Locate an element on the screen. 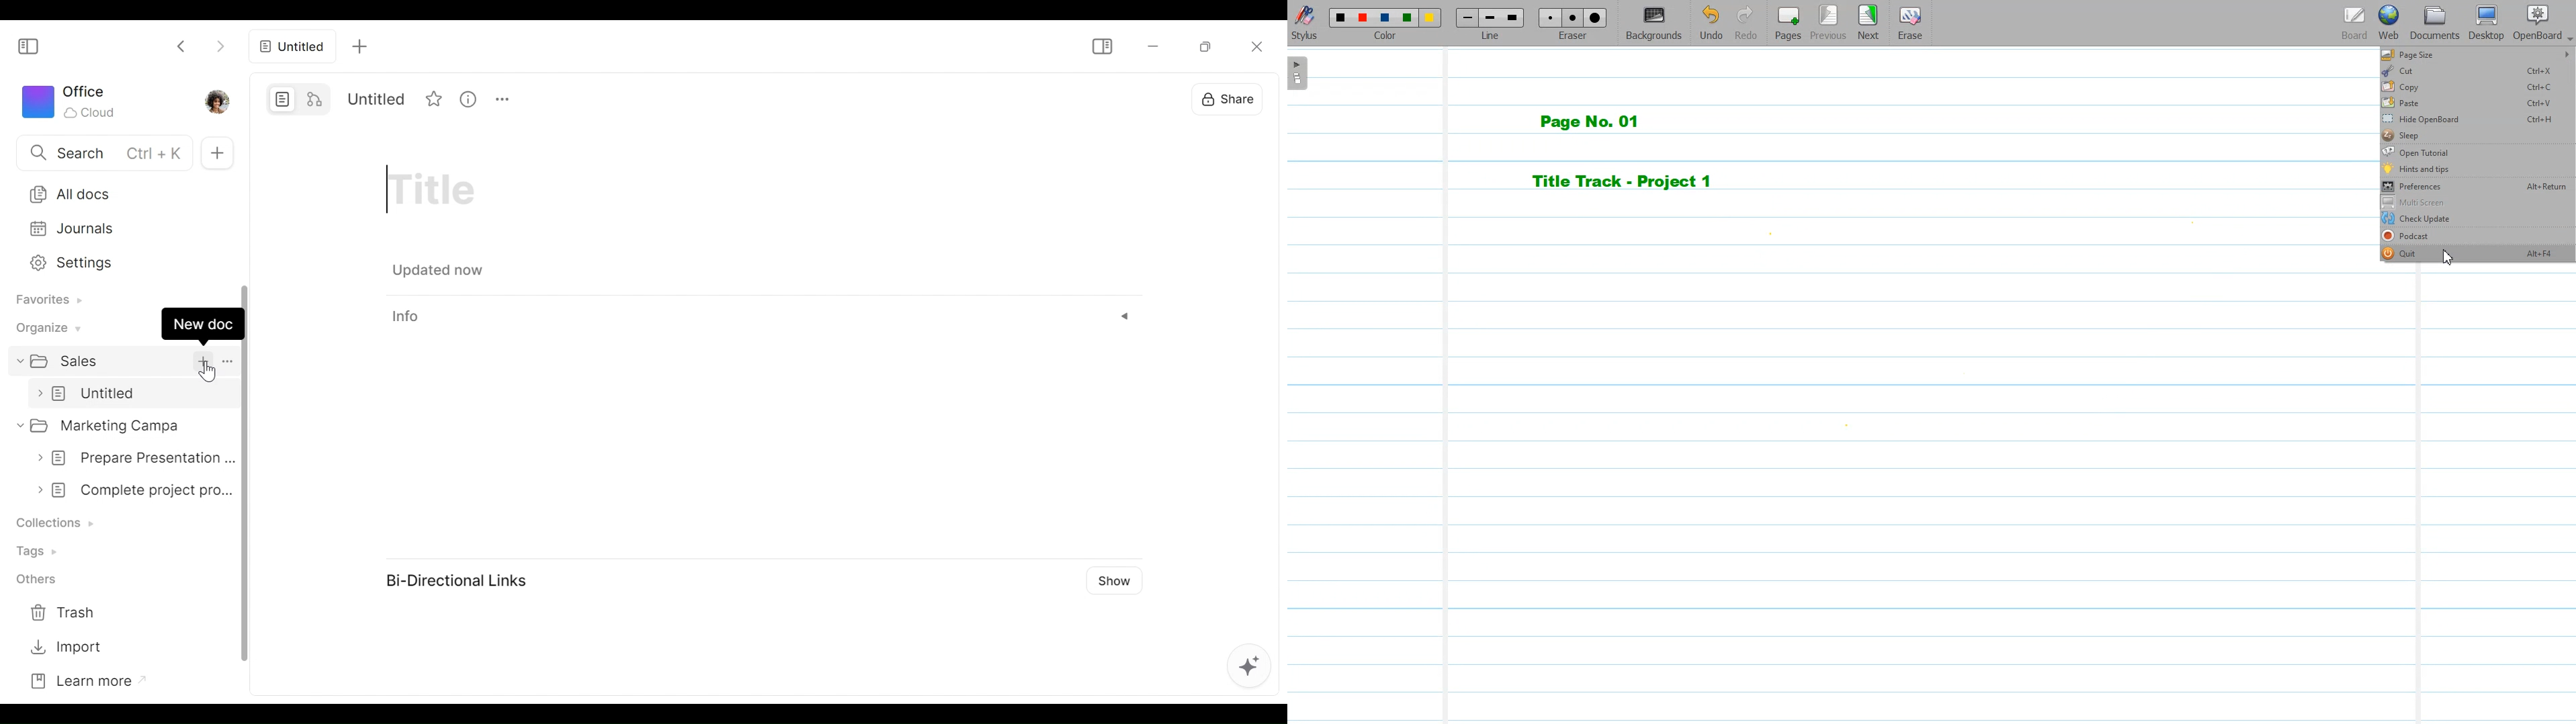 The width and height of the screenshot is (2576, 728). Workspace is located at coordinates (72, 102).